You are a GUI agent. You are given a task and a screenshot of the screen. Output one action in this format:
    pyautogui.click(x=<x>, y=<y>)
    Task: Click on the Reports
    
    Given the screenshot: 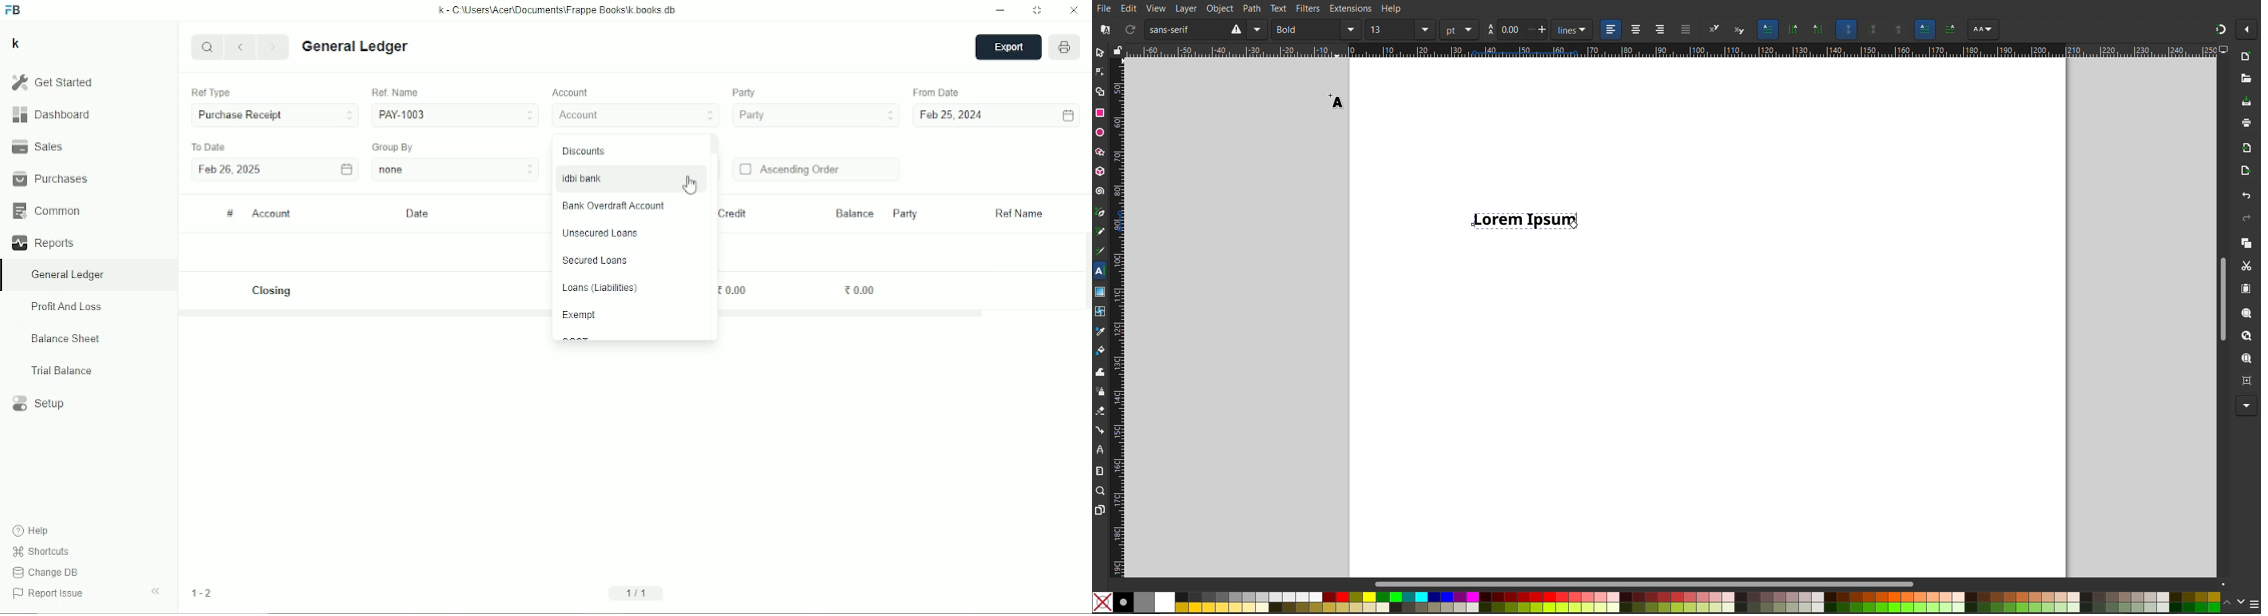 What is the action you would take?
    pyautogui.click(x=42, y=243)
    